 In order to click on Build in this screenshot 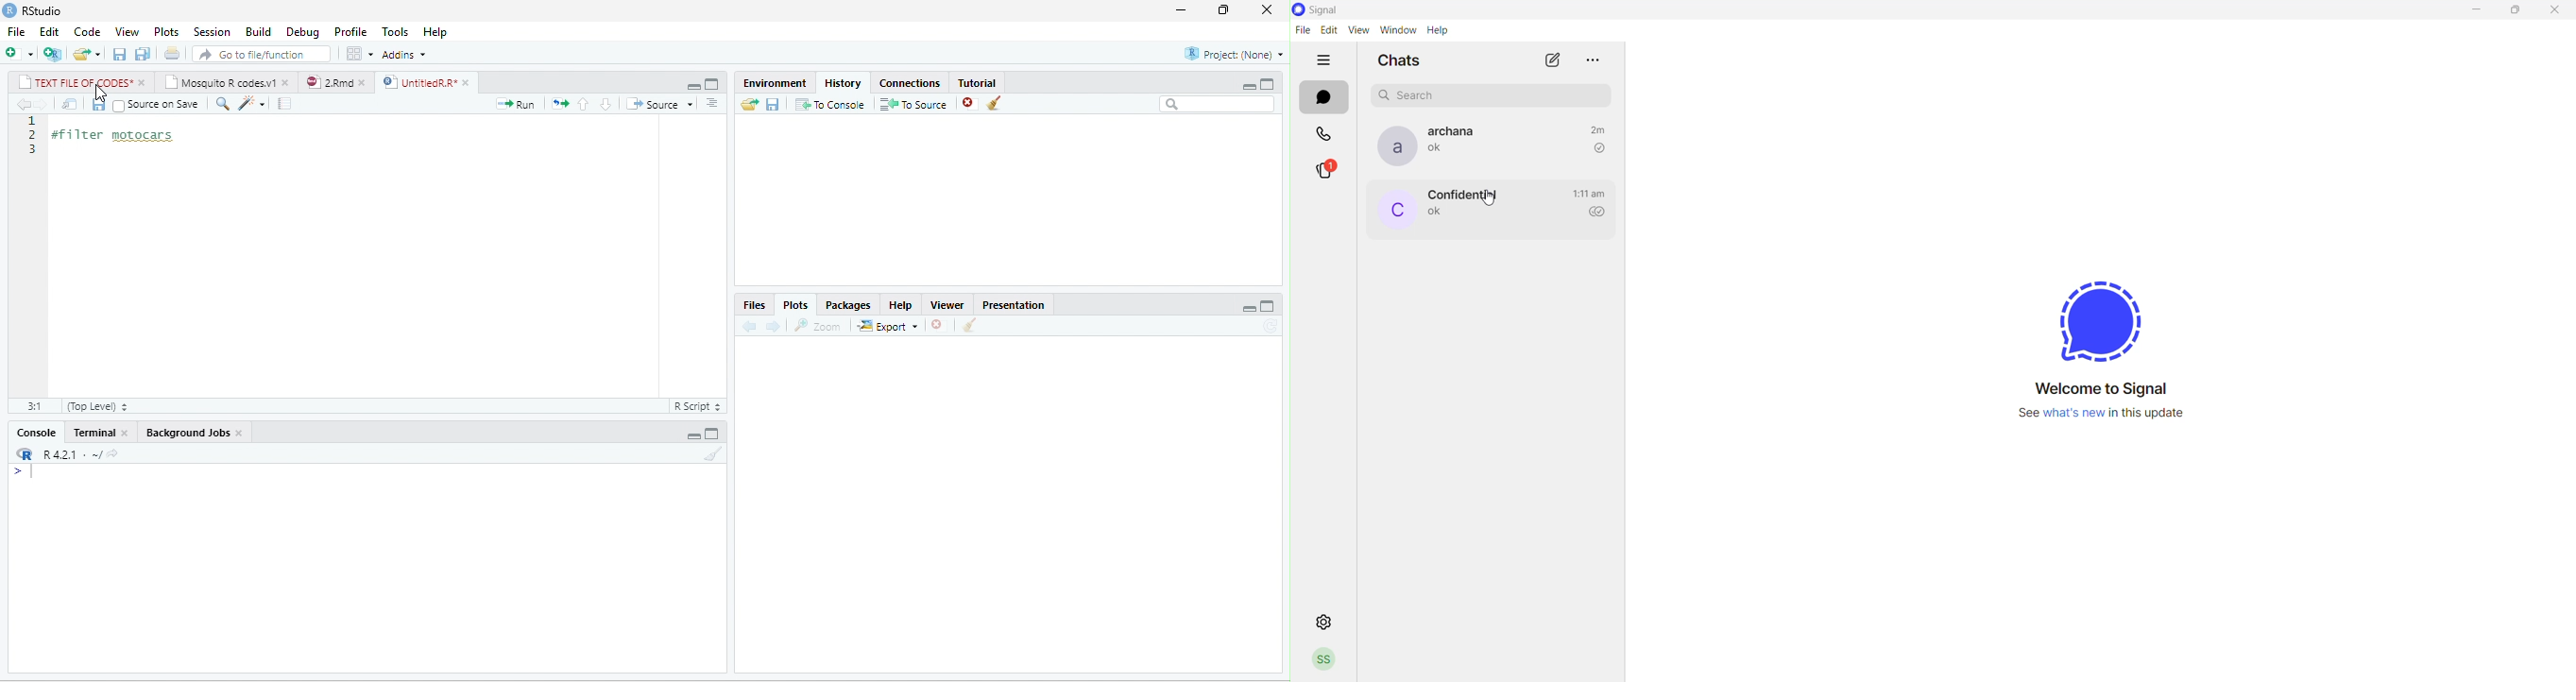, I will do `click(258, 31)`.